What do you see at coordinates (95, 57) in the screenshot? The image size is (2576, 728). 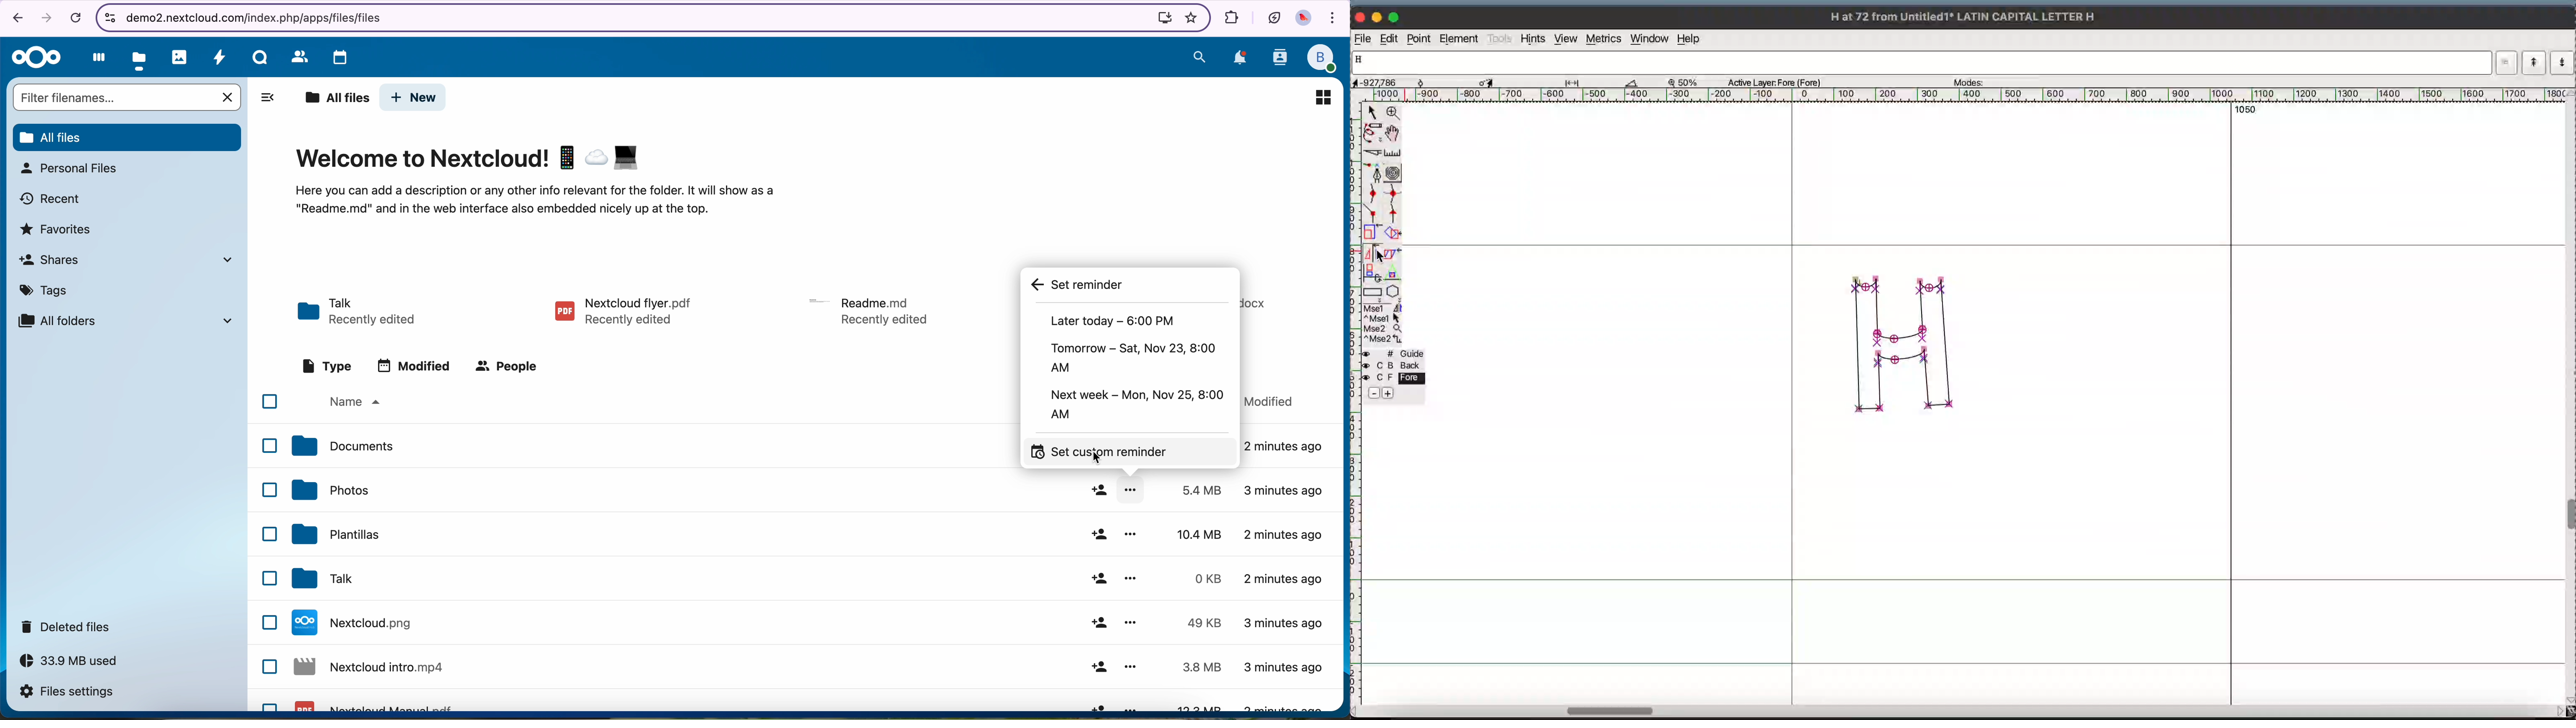 I see `dashboard` at bounding box center [95, 57].